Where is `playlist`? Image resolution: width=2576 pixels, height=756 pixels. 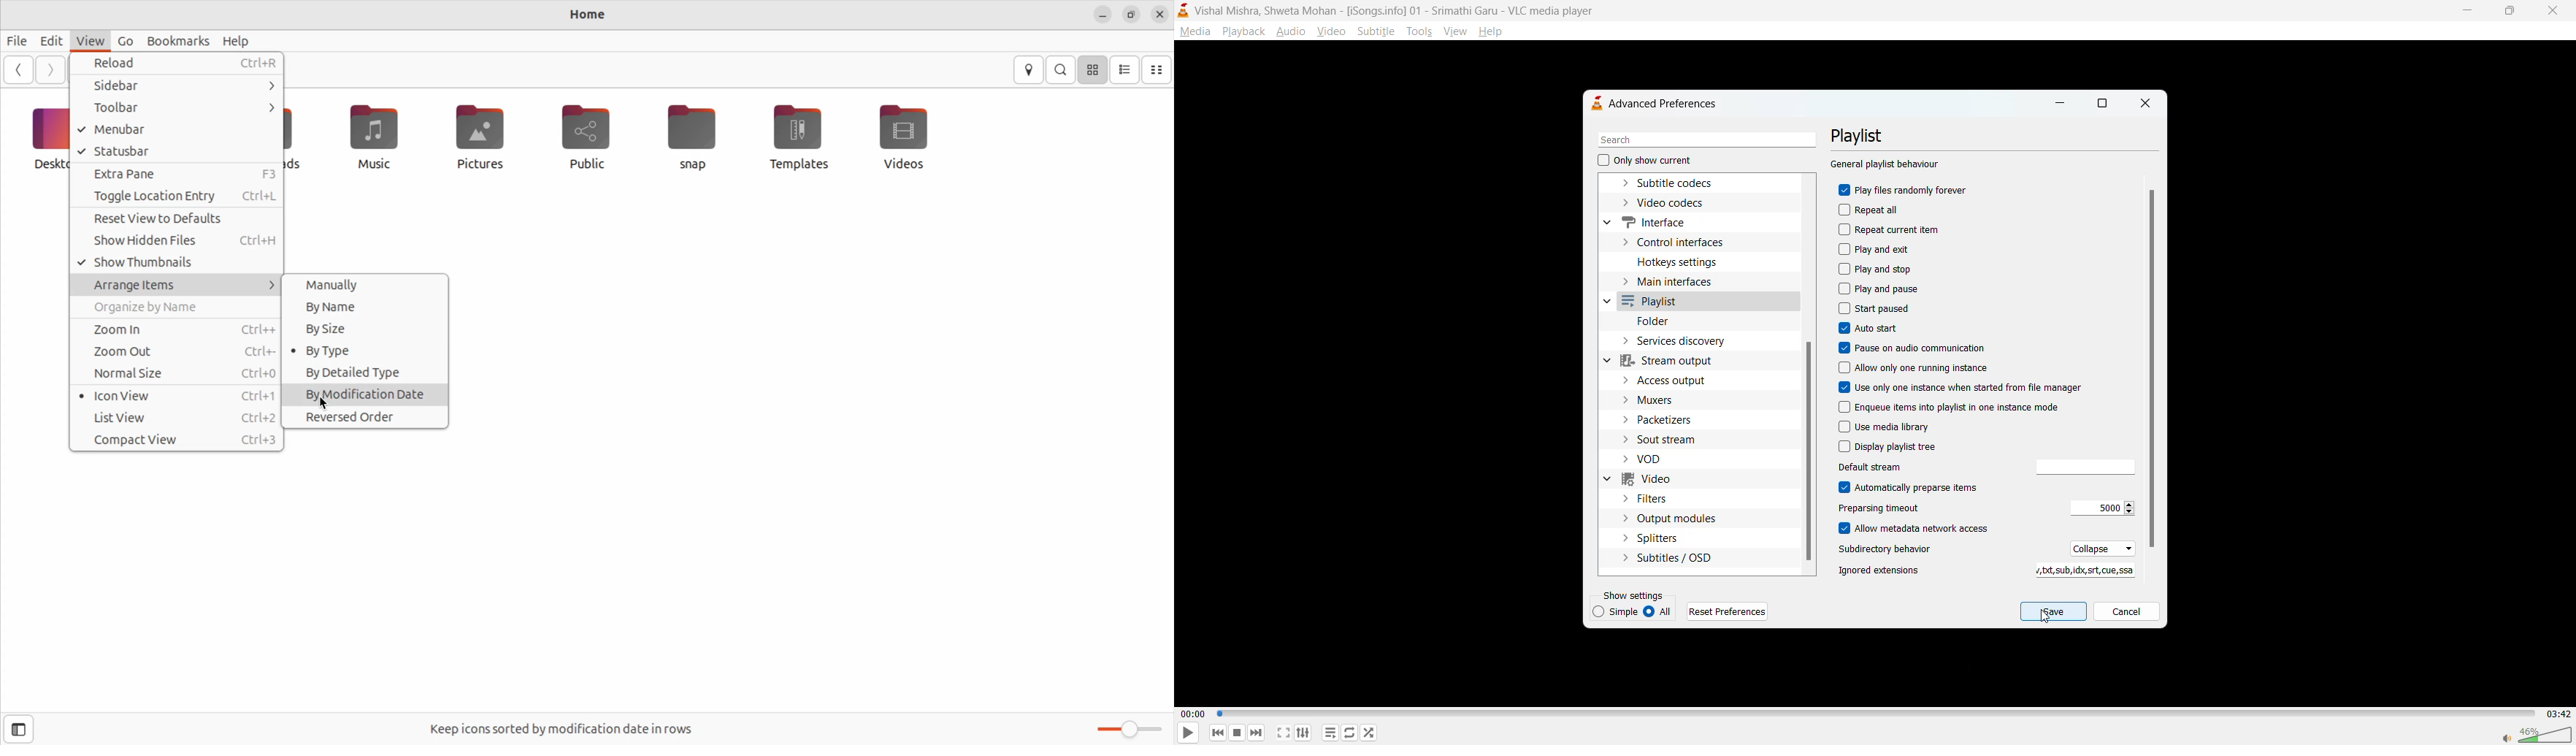 playlist is located at coordinates (1656, 302).